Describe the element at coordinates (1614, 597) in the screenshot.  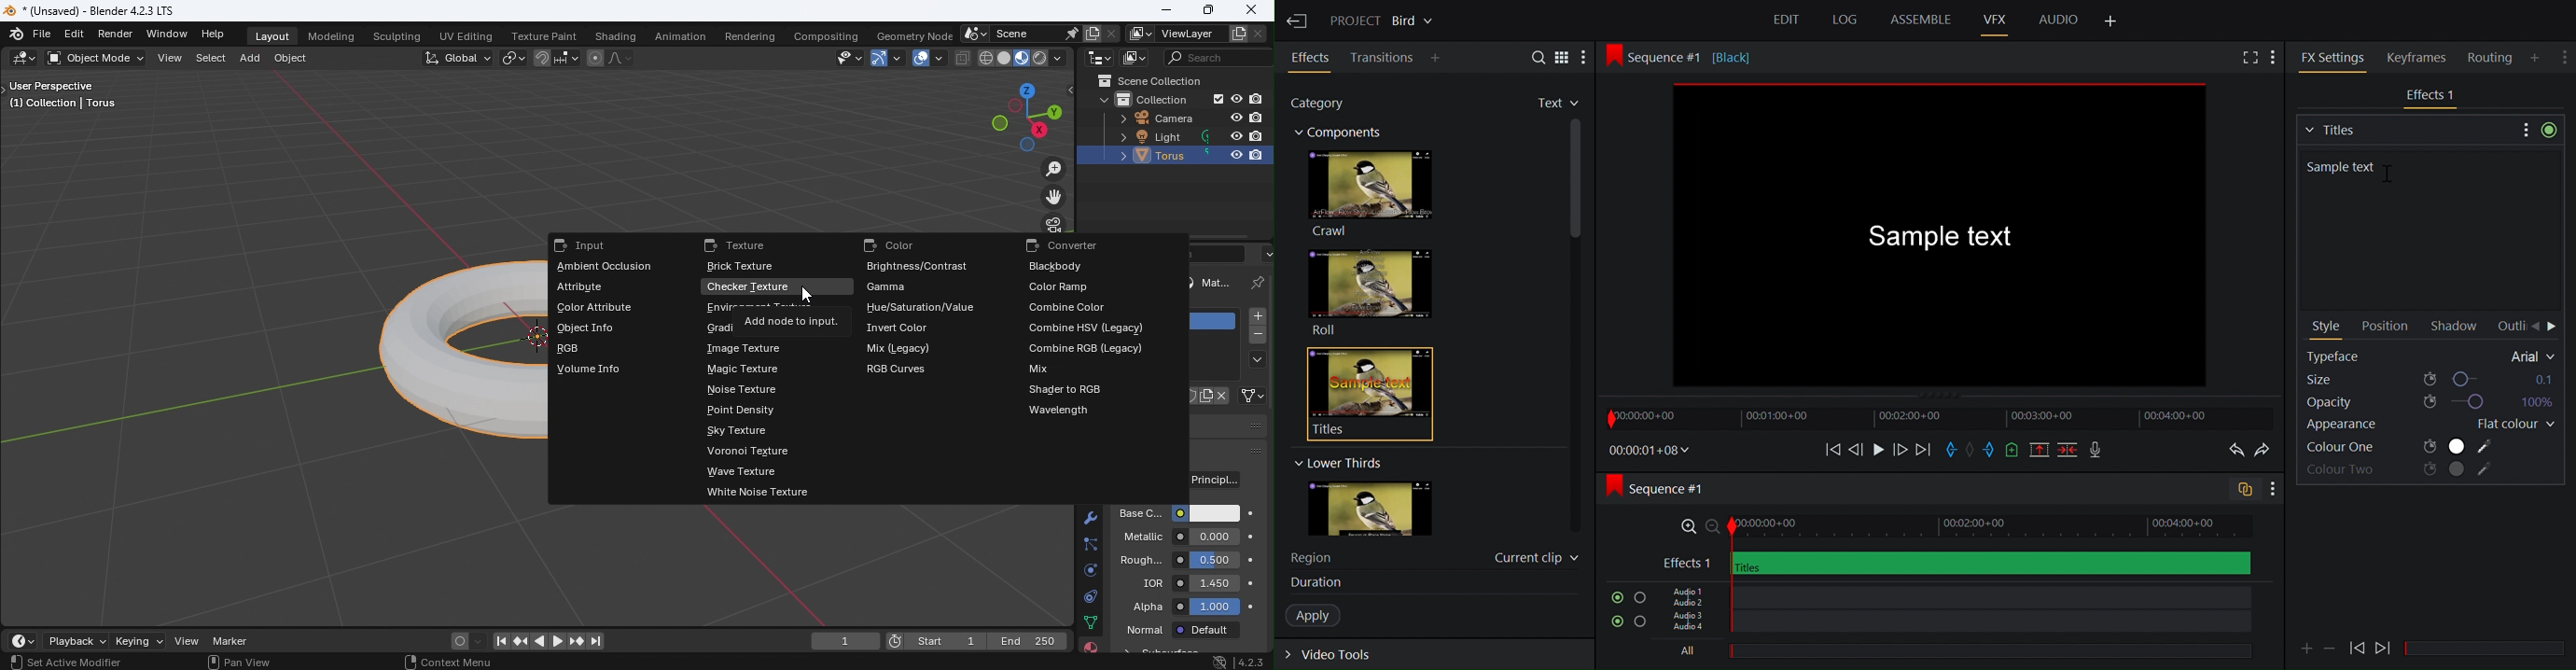
I see `Mute/Unmute` at that location.